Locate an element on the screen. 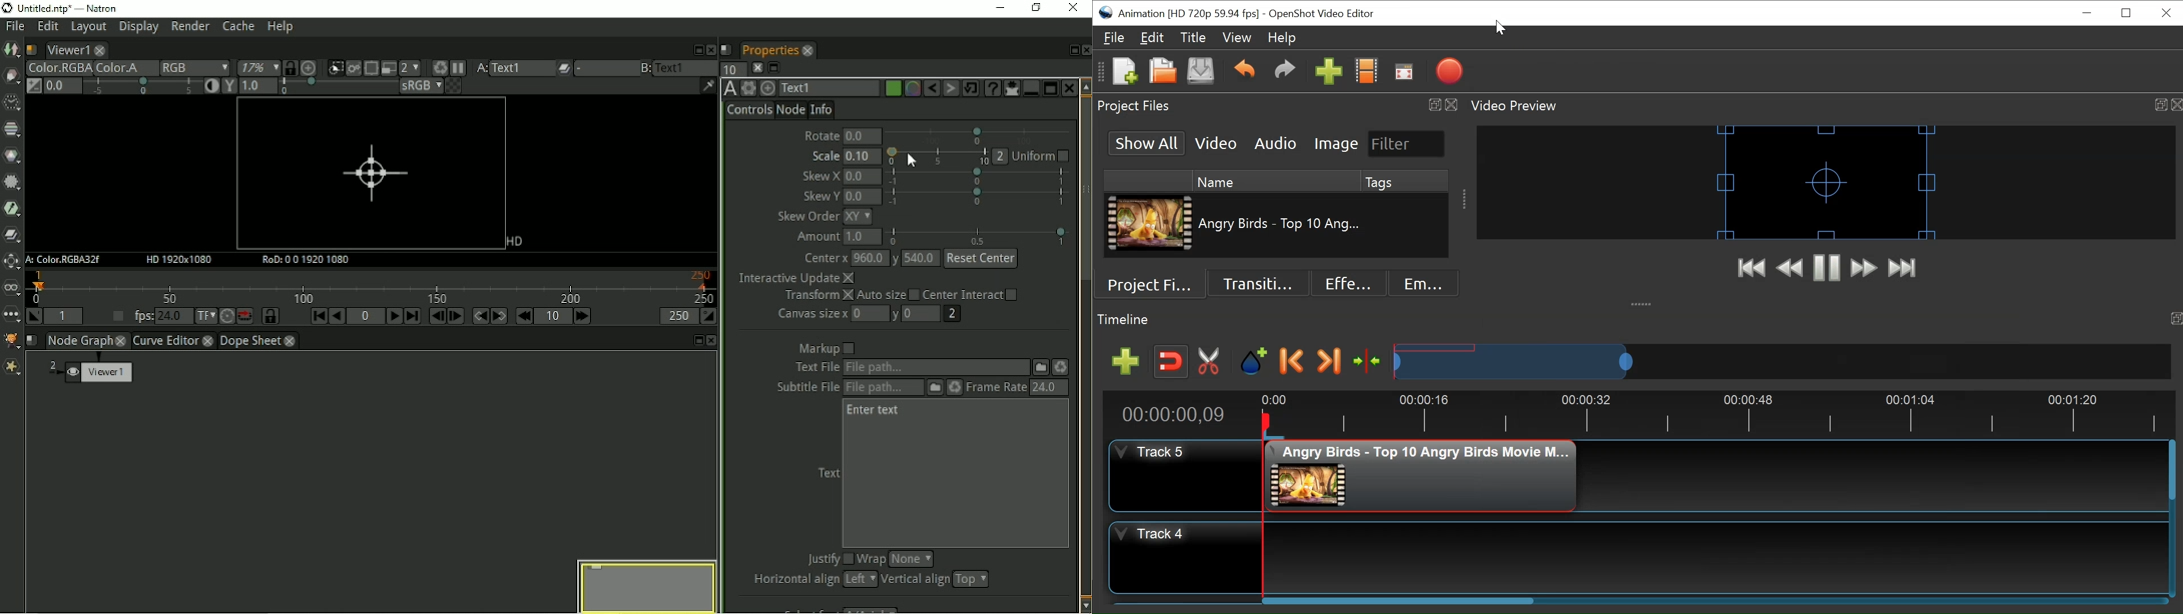 The image size is (2184, 616). Preview is located at coordinates (1790, 269).